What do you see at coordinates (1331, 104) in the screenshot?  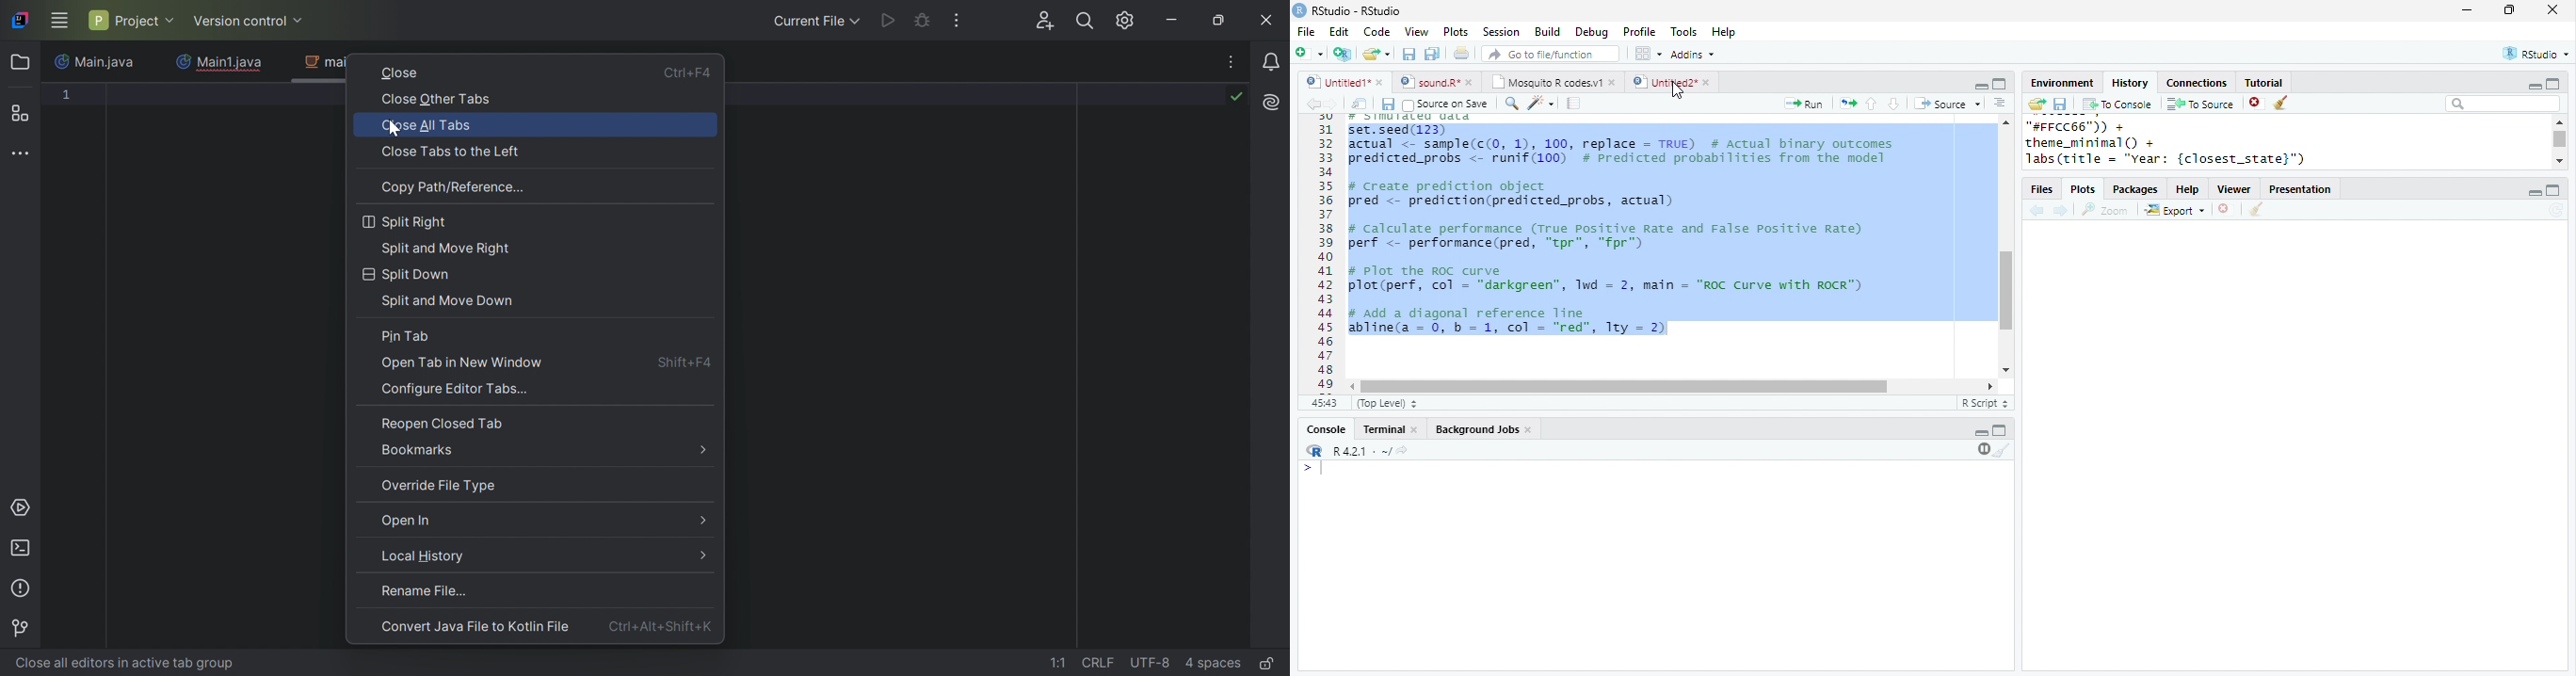 I see `forward` at bounding box center [1331, 104].